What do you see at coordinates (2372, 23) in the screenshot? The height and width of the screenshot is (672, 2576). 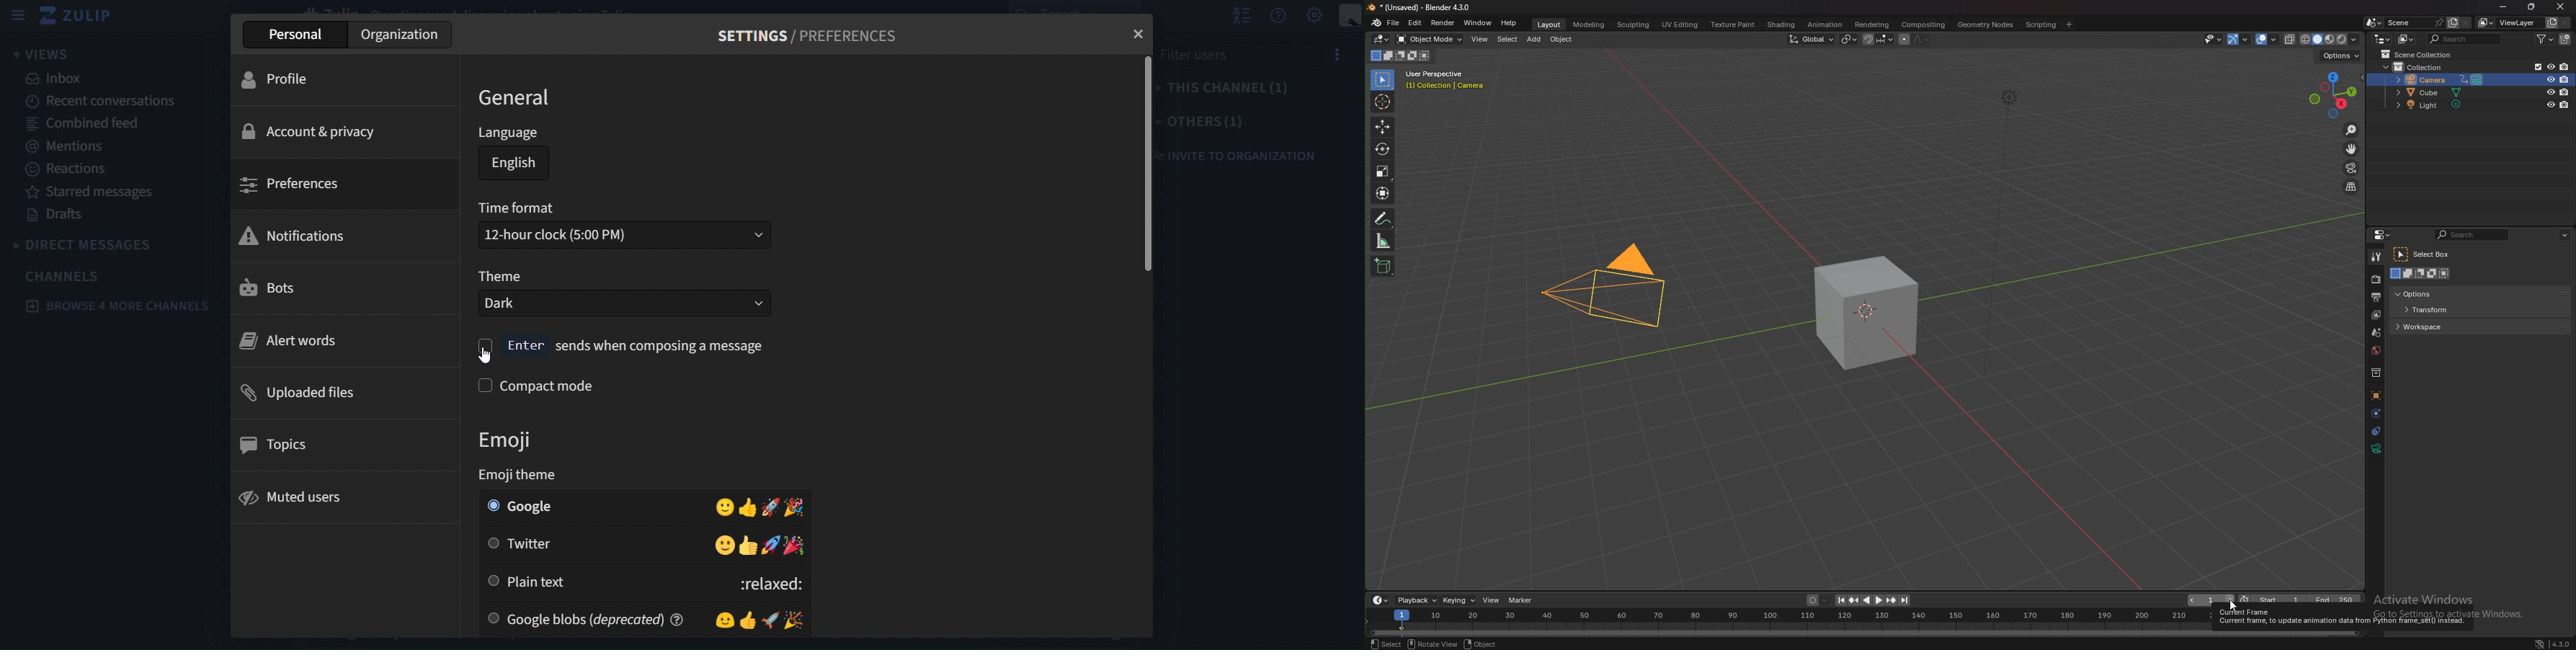 I see `browse scene` at bounding box center [2372, 23].